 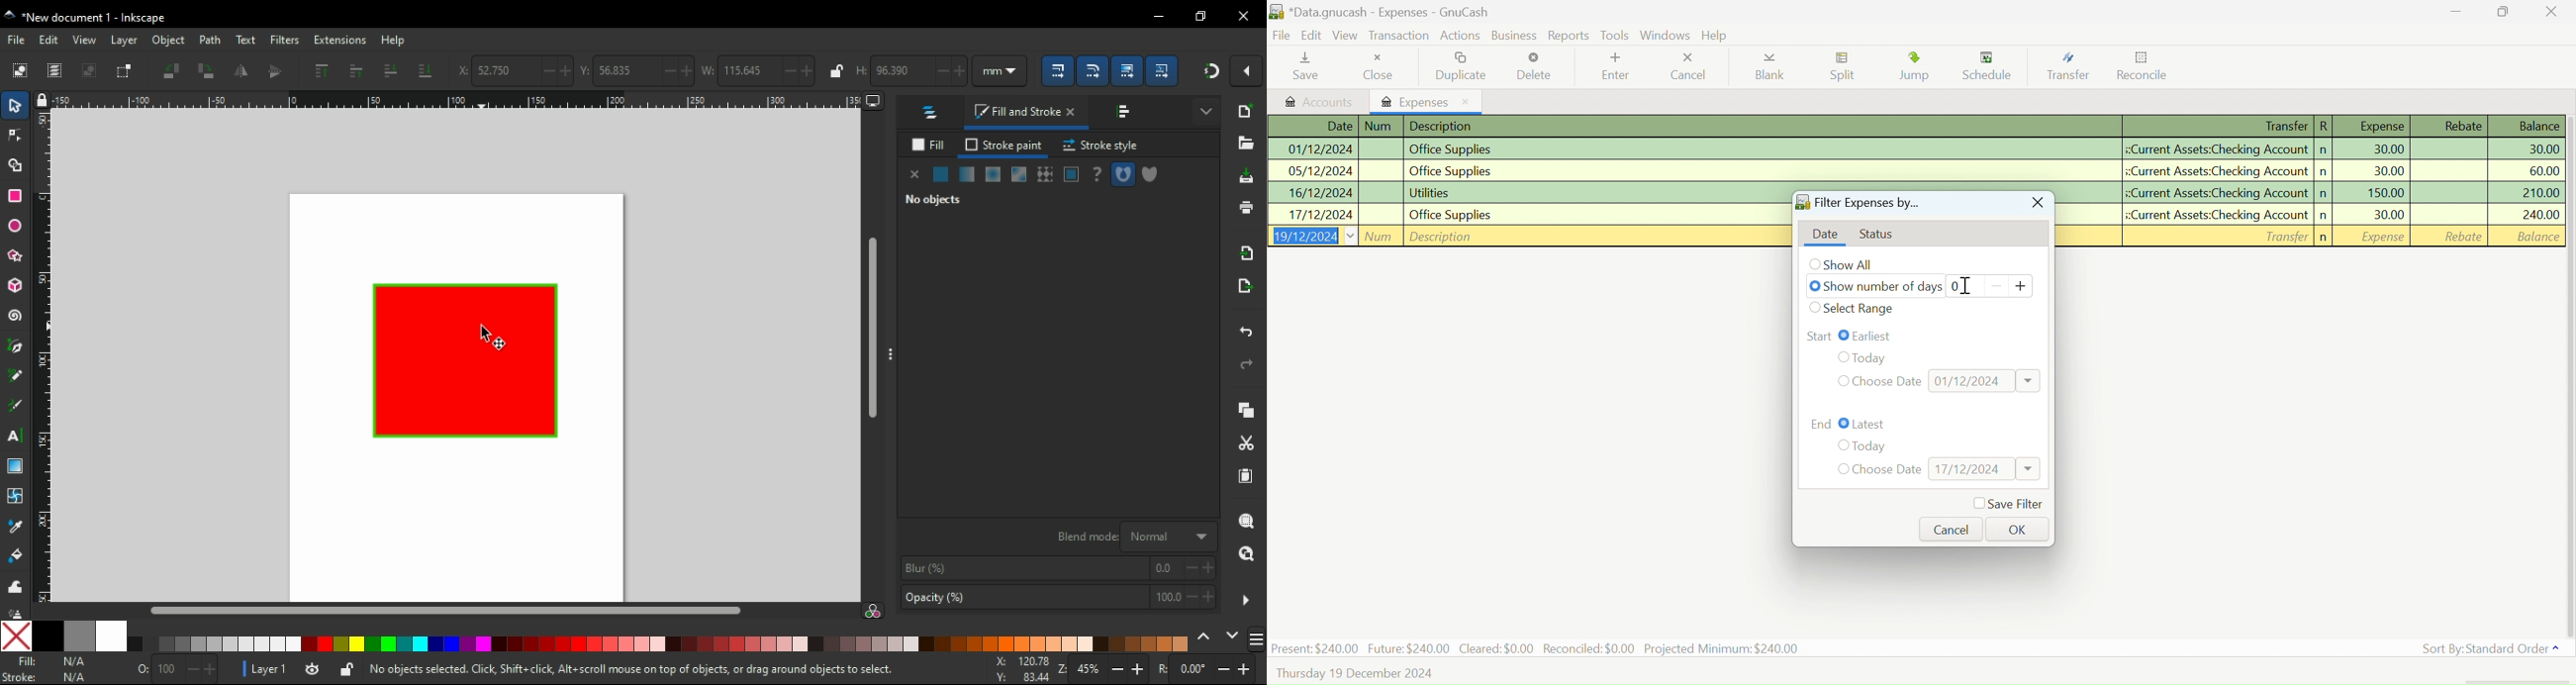 What do you see at coordinates (951, 70) in the screenshot?
I see `increase/decrease` at bounding box center [951, 70].